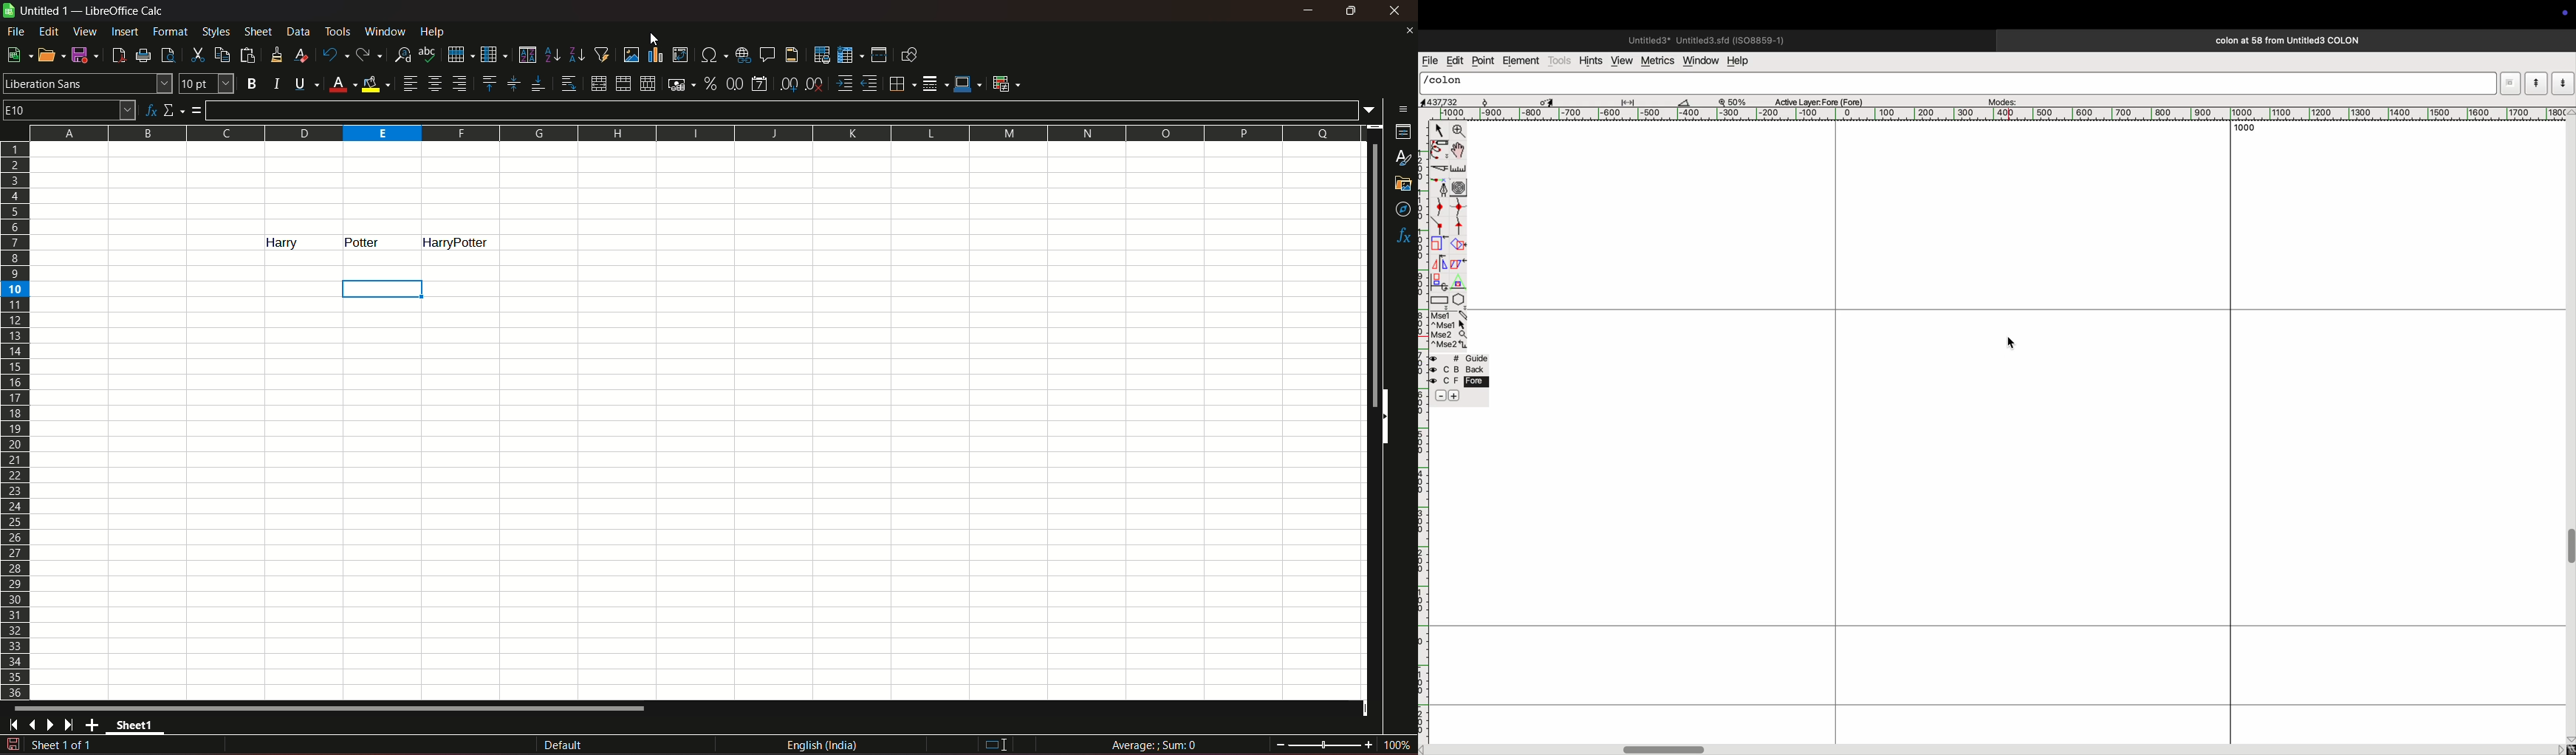  What do you see at coordinates (126, 11) in the screenshot?
I see `title` at bounding box center [126, 11].